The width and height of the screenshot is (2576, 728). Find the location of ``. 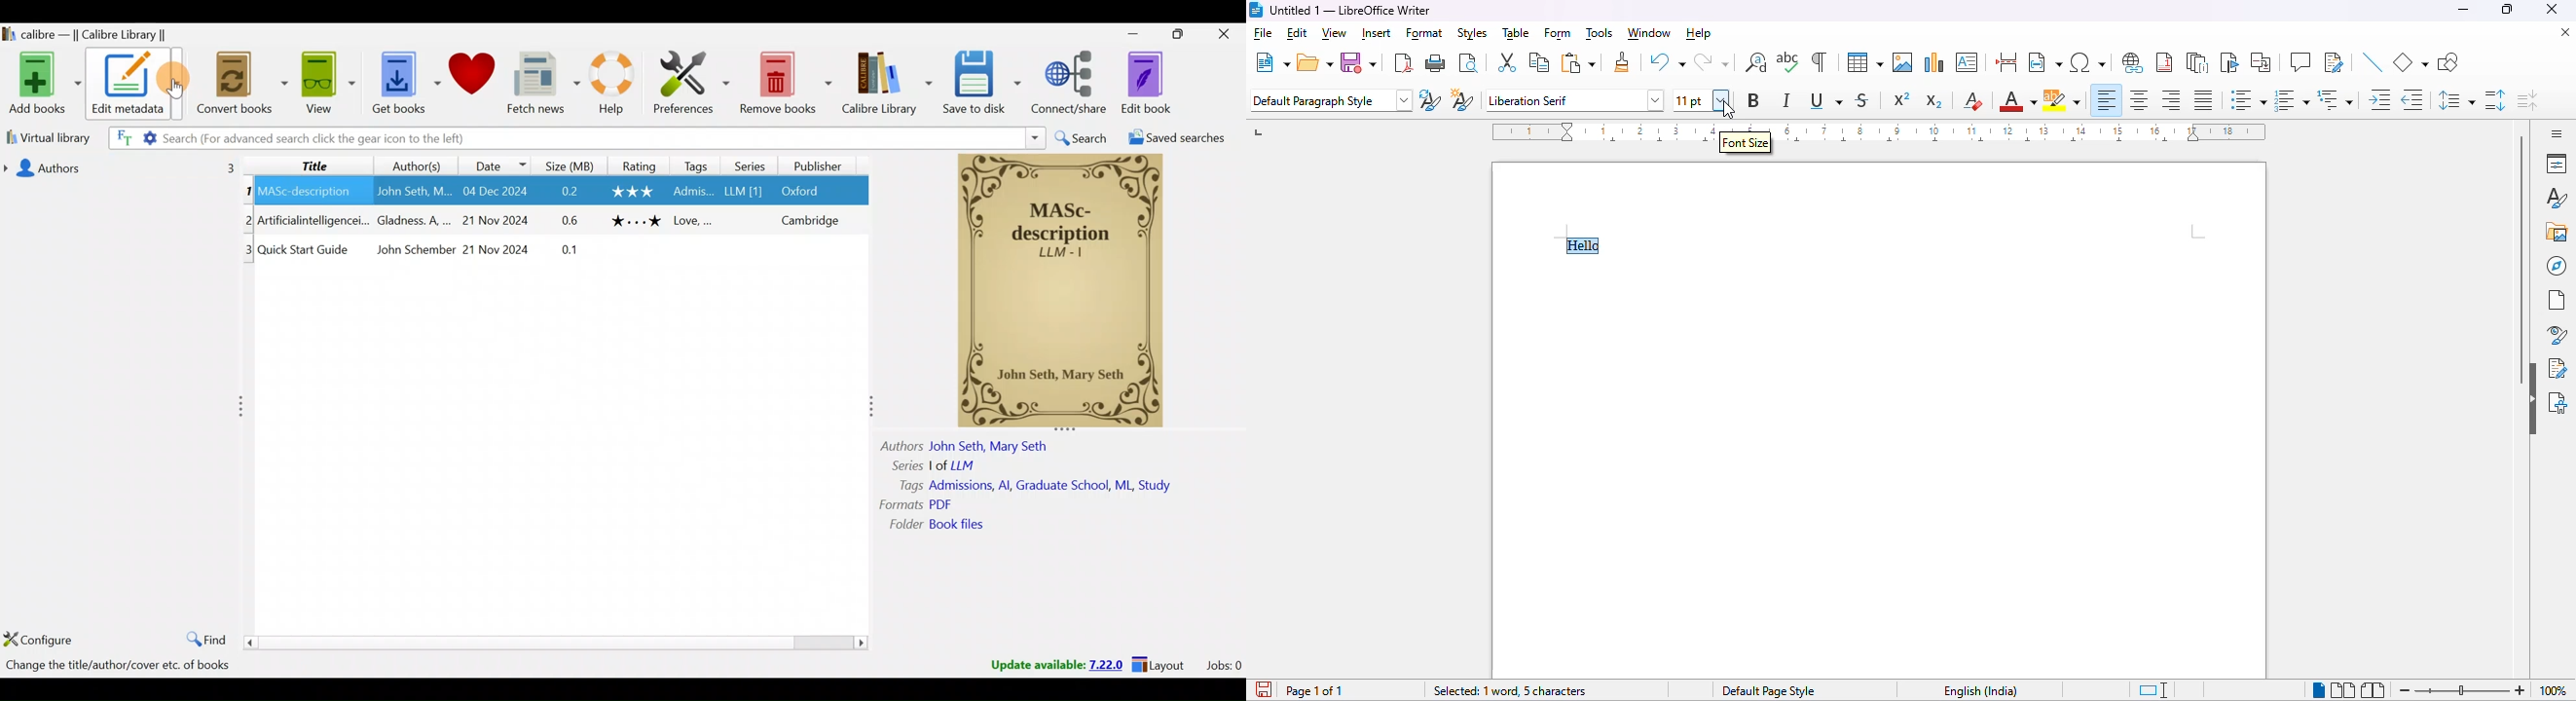

 is located at coordinates (902, 447).